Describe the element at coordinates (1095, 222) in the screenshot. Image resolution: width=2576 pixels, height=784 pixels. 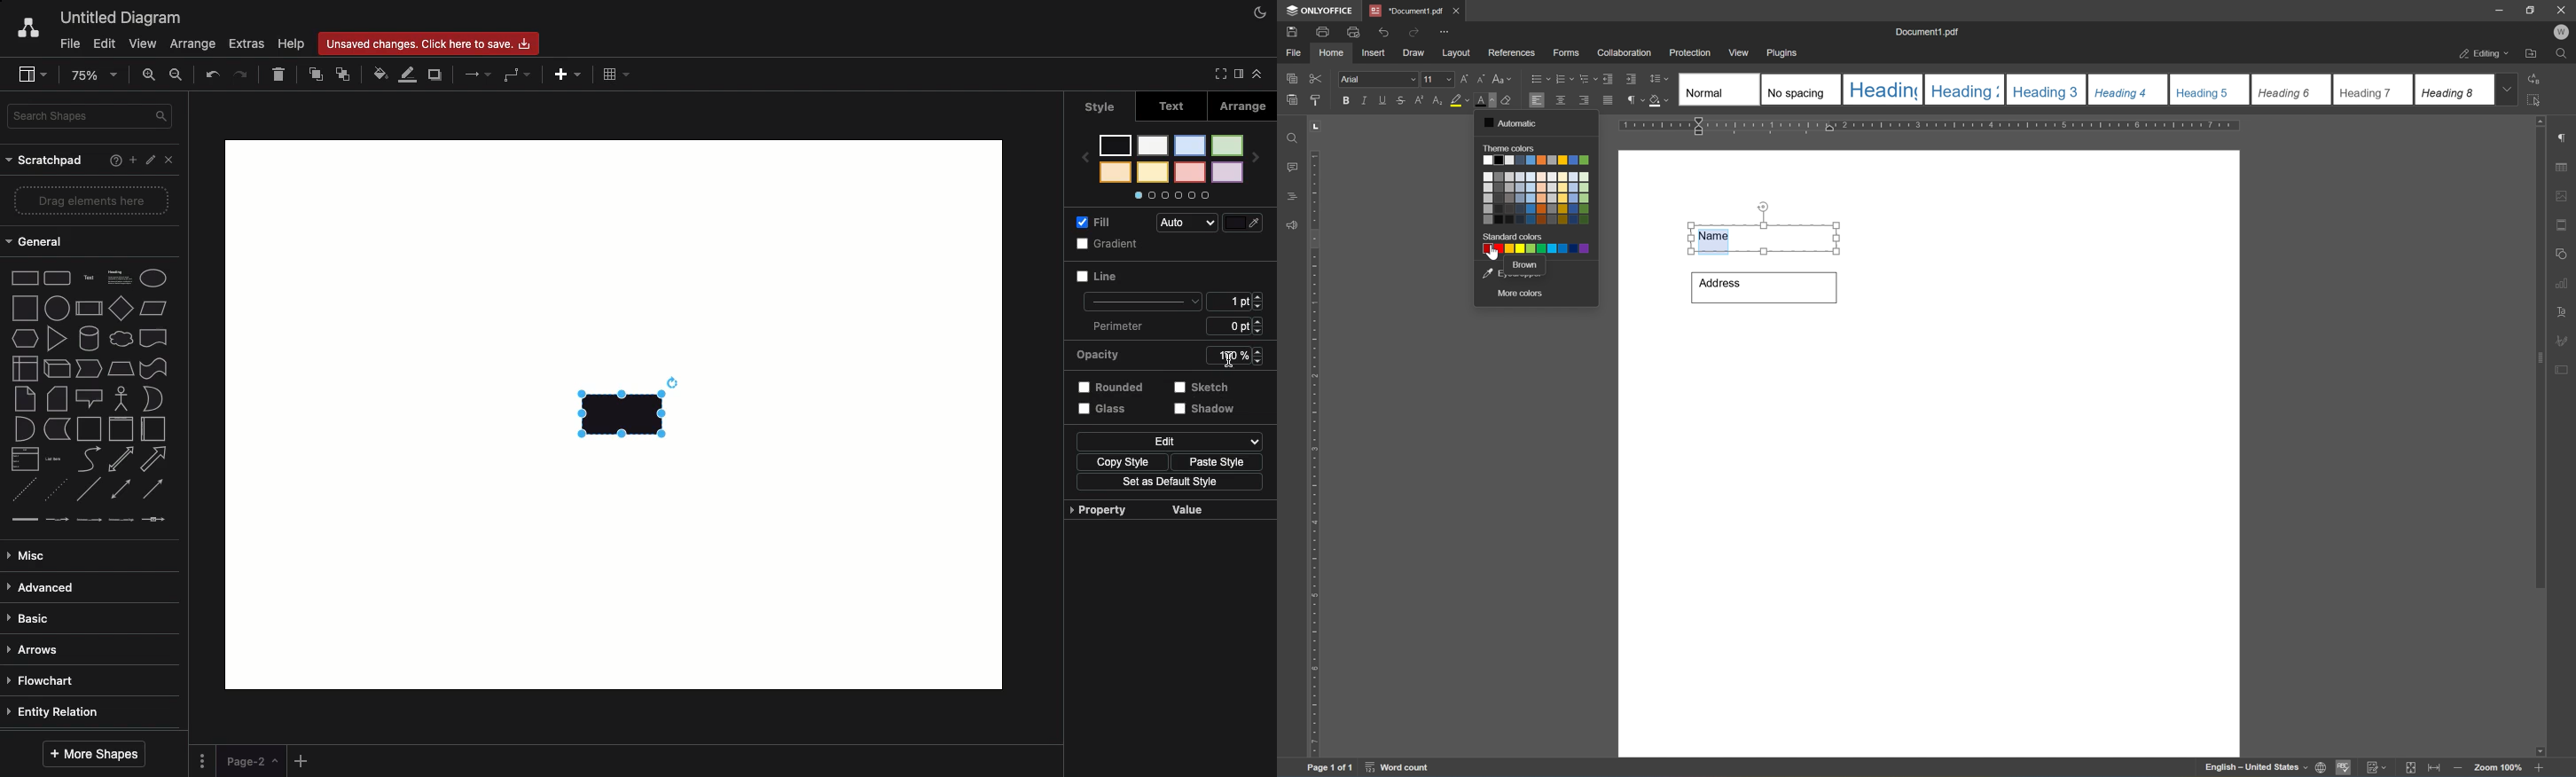
I see `Fill` at that location.